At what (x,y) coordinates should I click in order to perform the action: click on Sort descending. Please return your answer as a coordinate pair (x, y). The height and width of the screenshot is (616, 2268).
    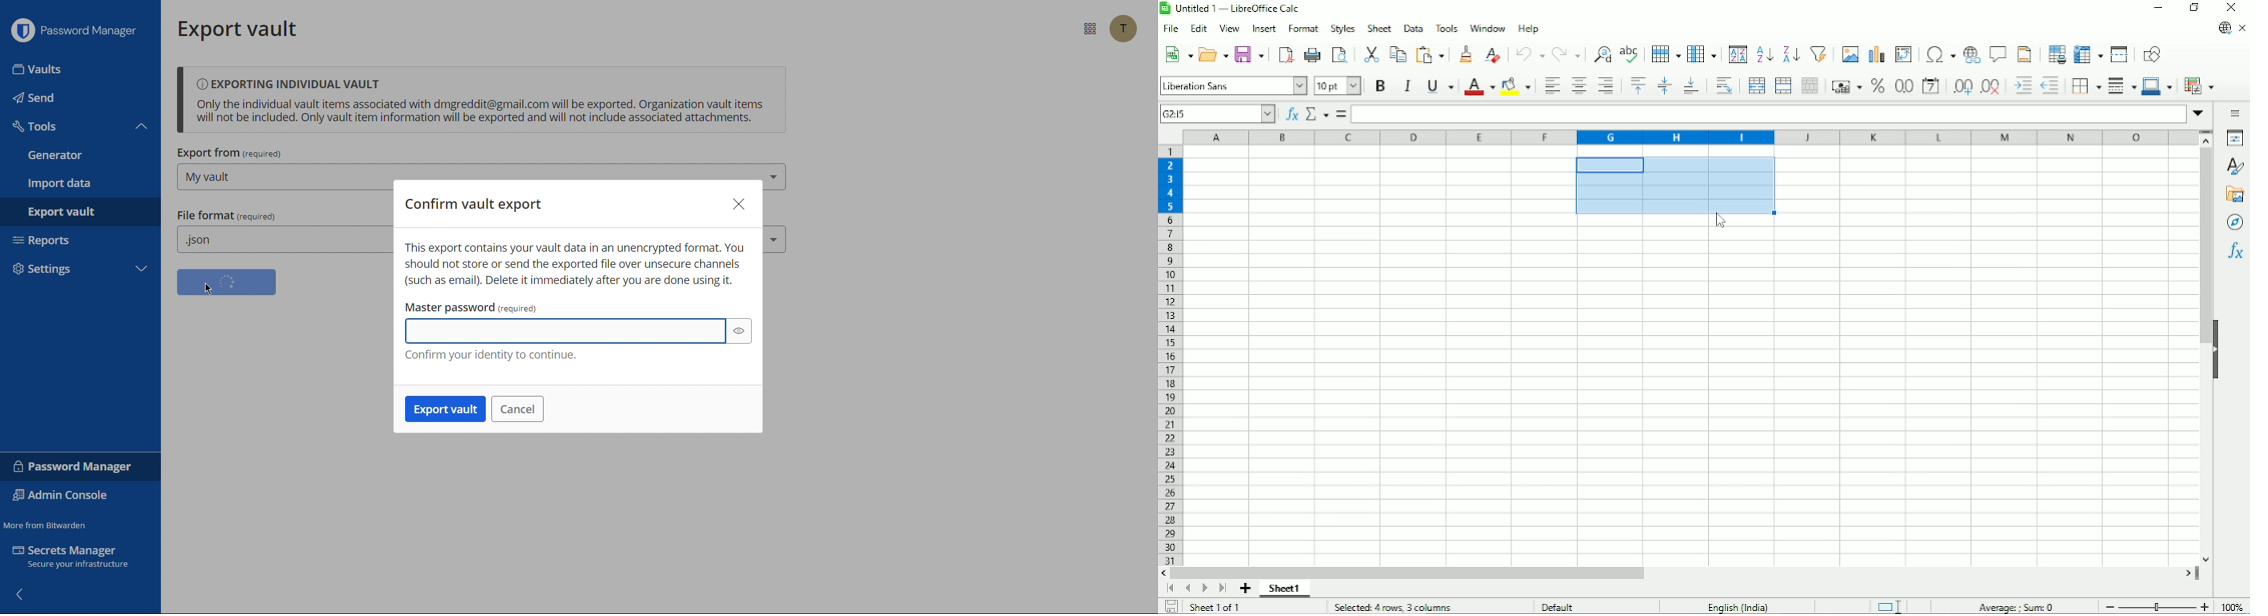
    Looking at the image, I should click on (1789, 53).